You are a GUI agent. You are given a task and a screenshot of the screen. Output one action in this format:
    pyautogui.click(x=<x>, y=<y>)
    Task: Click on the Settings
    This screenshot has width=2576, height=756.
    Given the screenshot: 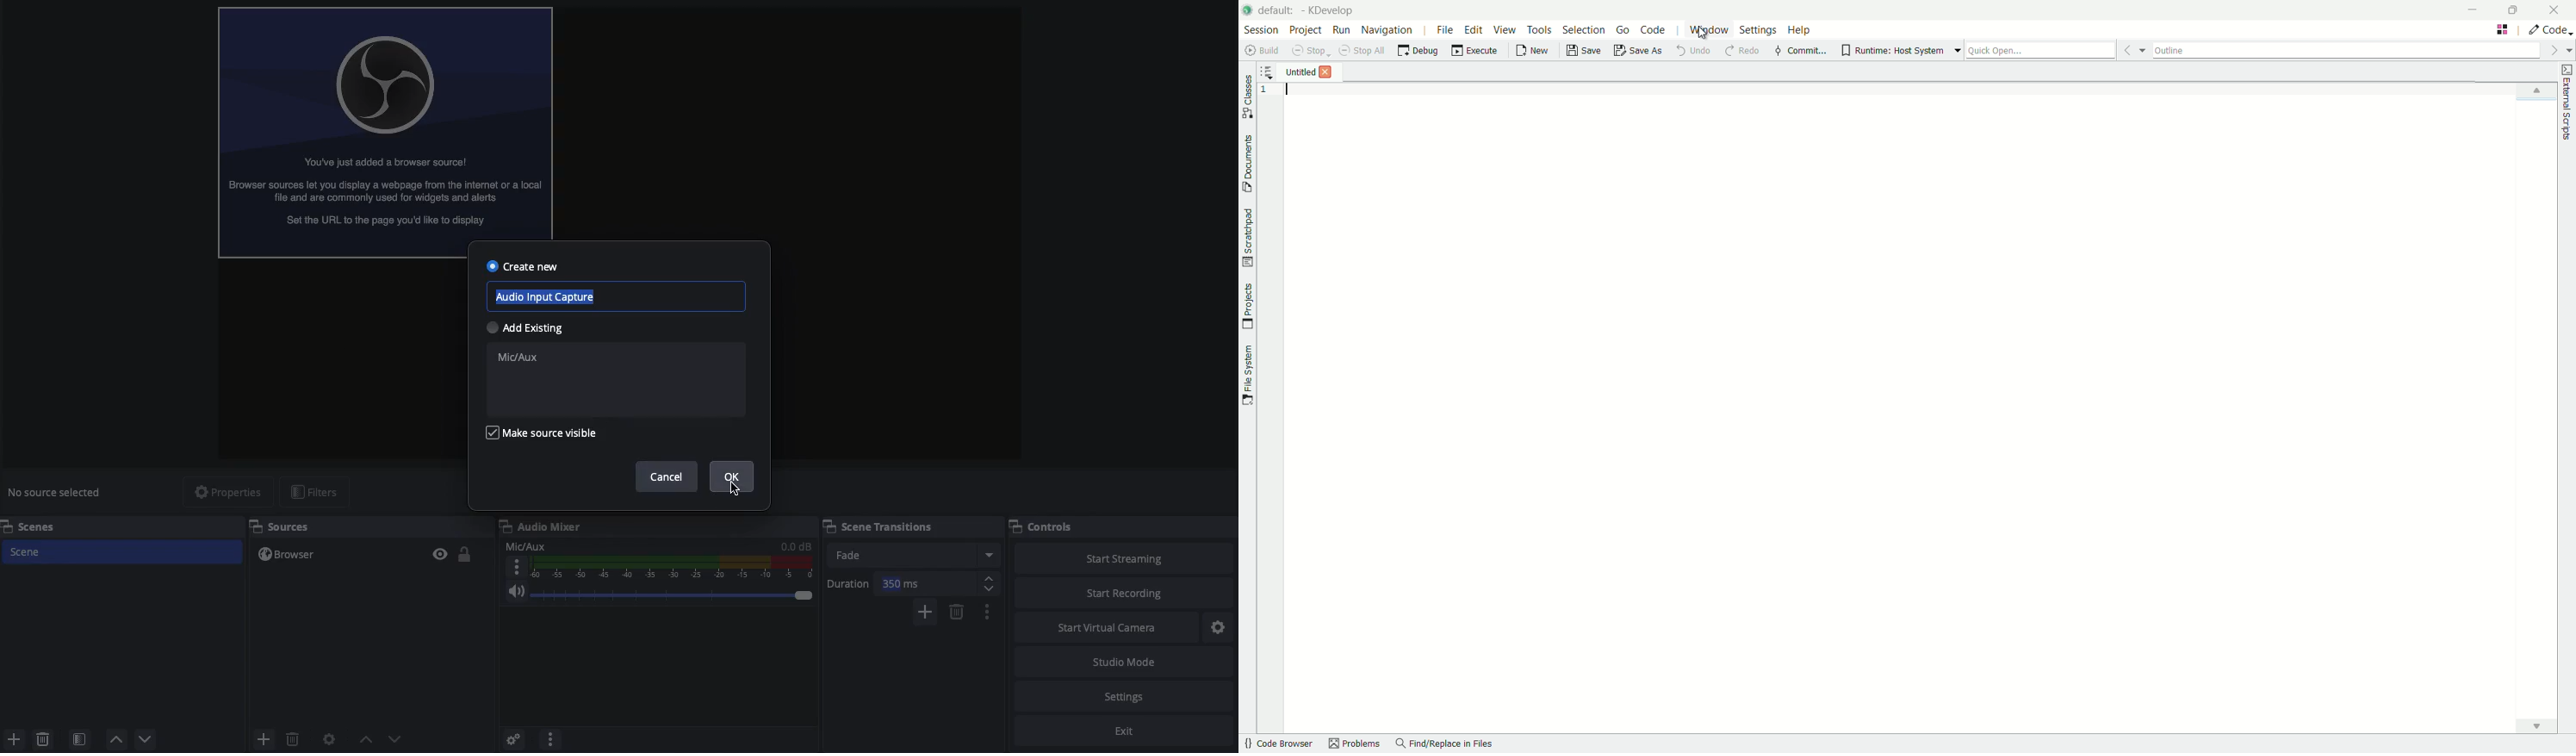 What is the action you would take?
    pyautogui.click(x=511, y=738)
    